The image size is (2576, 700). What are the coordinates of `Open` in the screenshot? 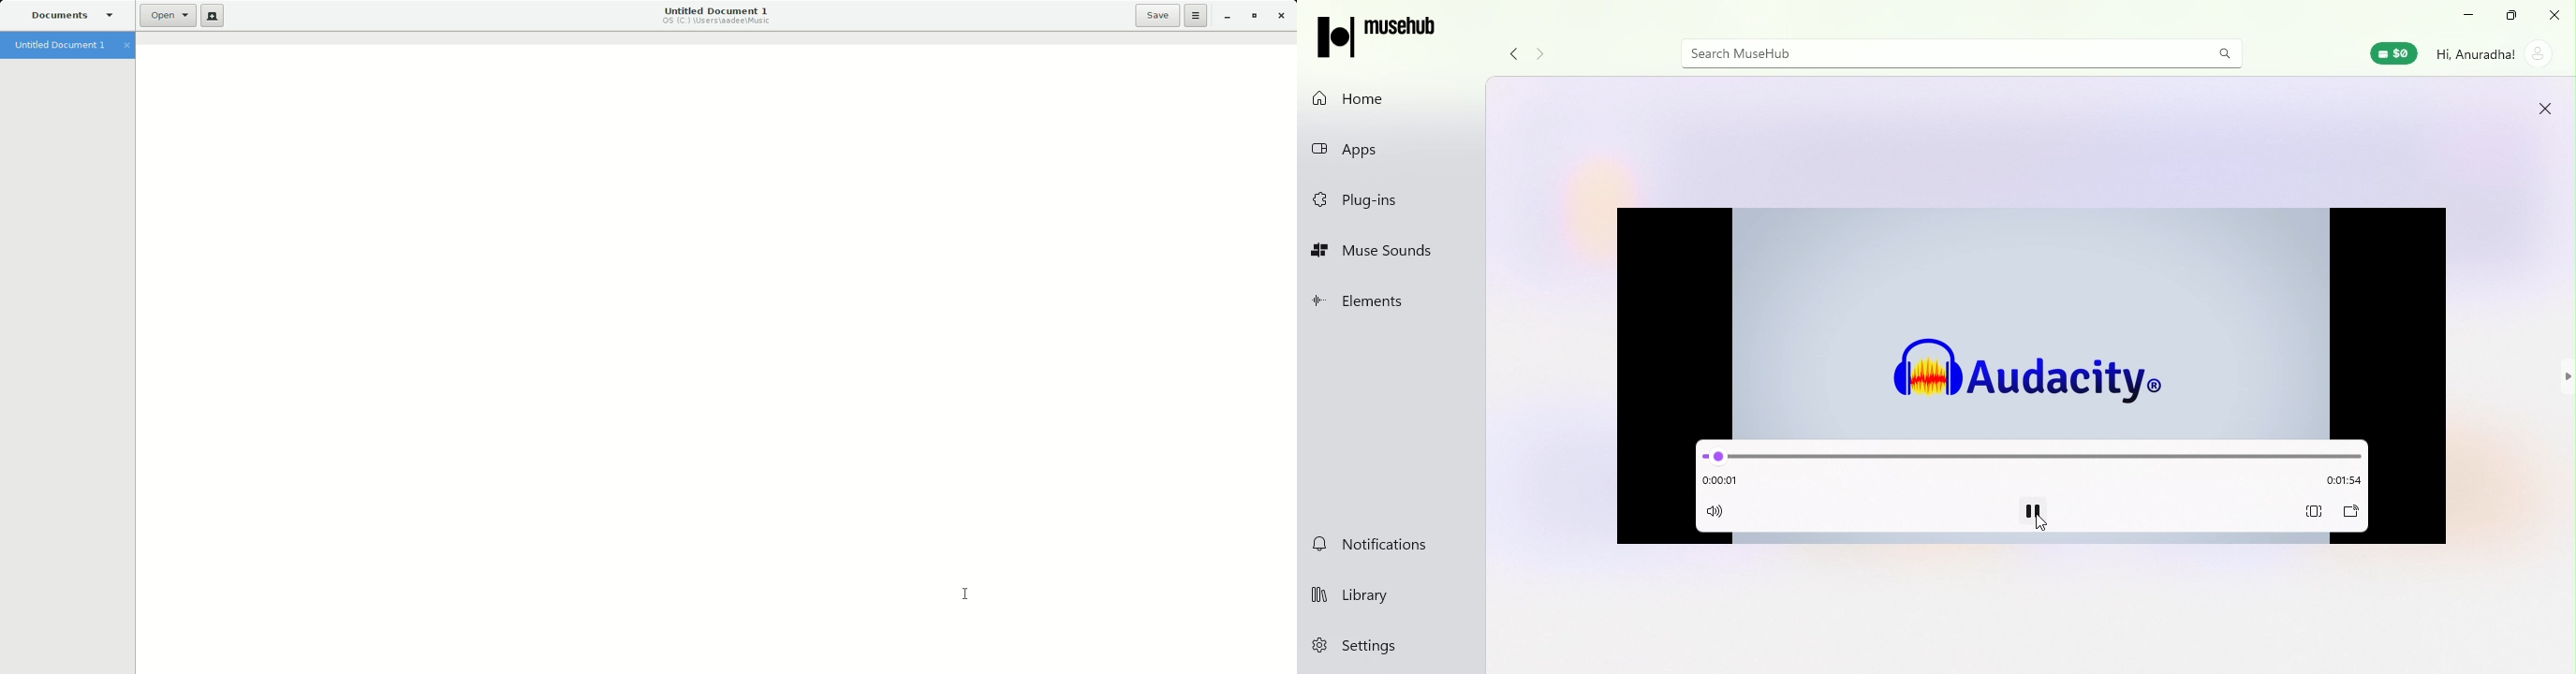 It's located at (163, 16).